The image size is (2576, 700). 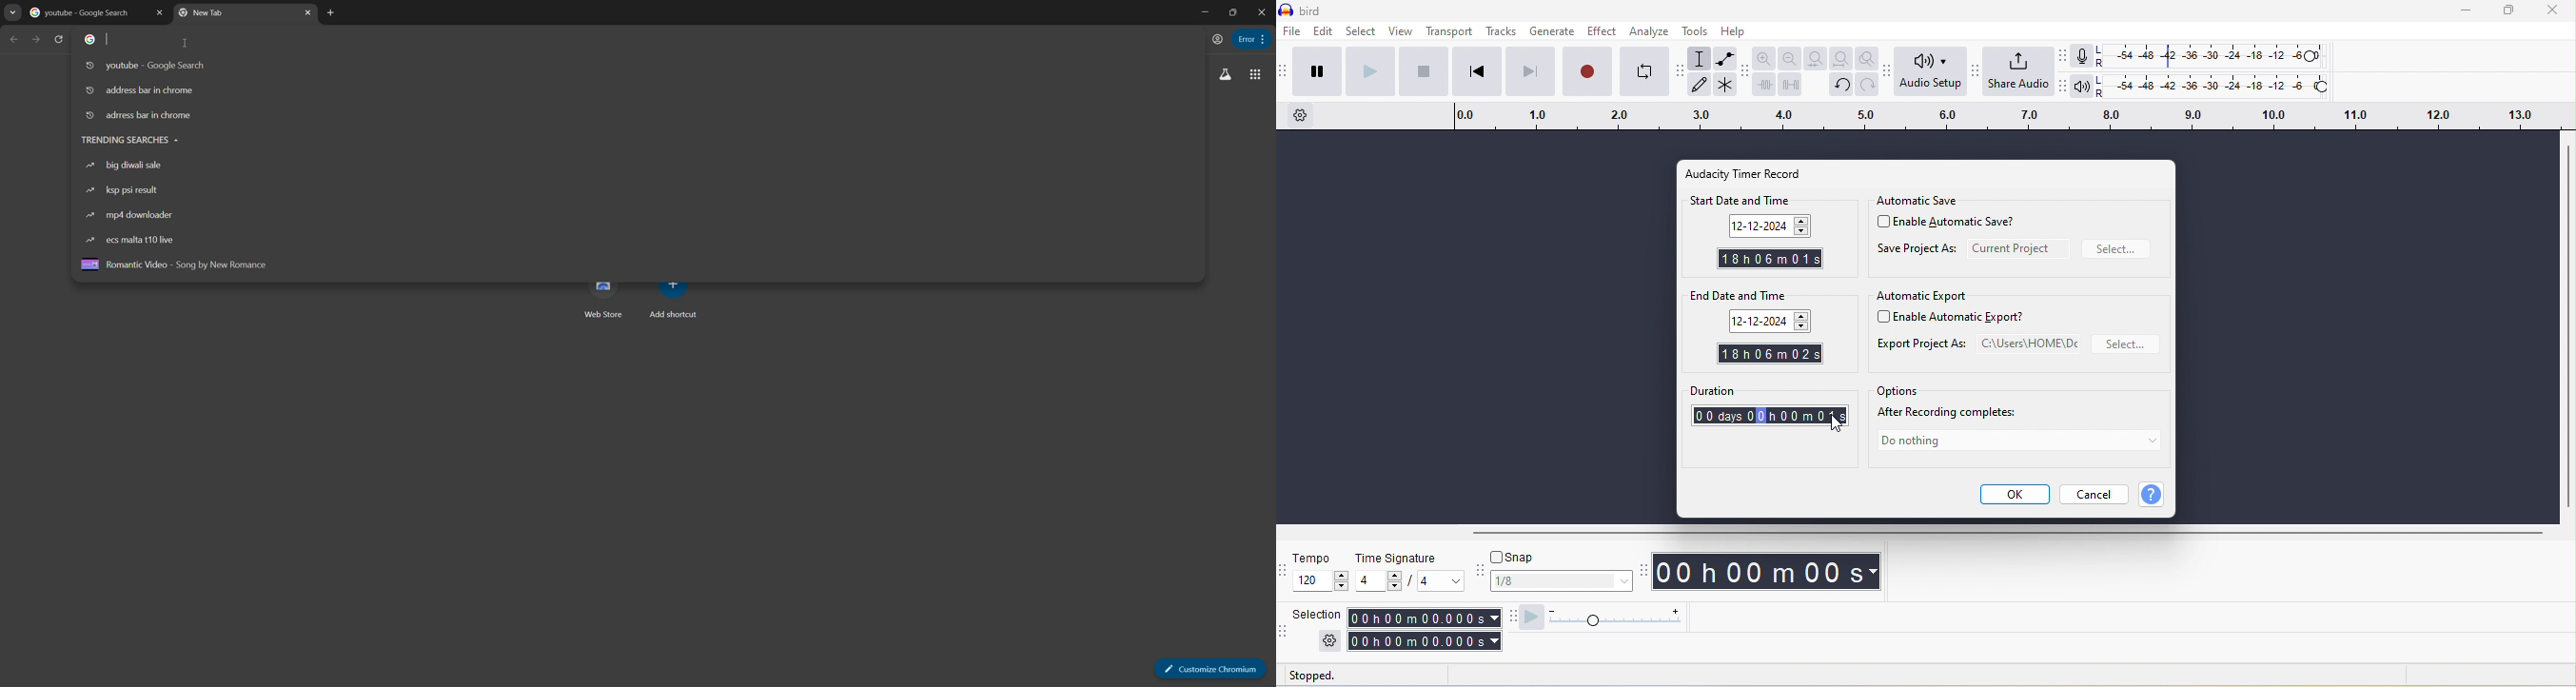 I want to click on generate, so click(x=1552, y=33).